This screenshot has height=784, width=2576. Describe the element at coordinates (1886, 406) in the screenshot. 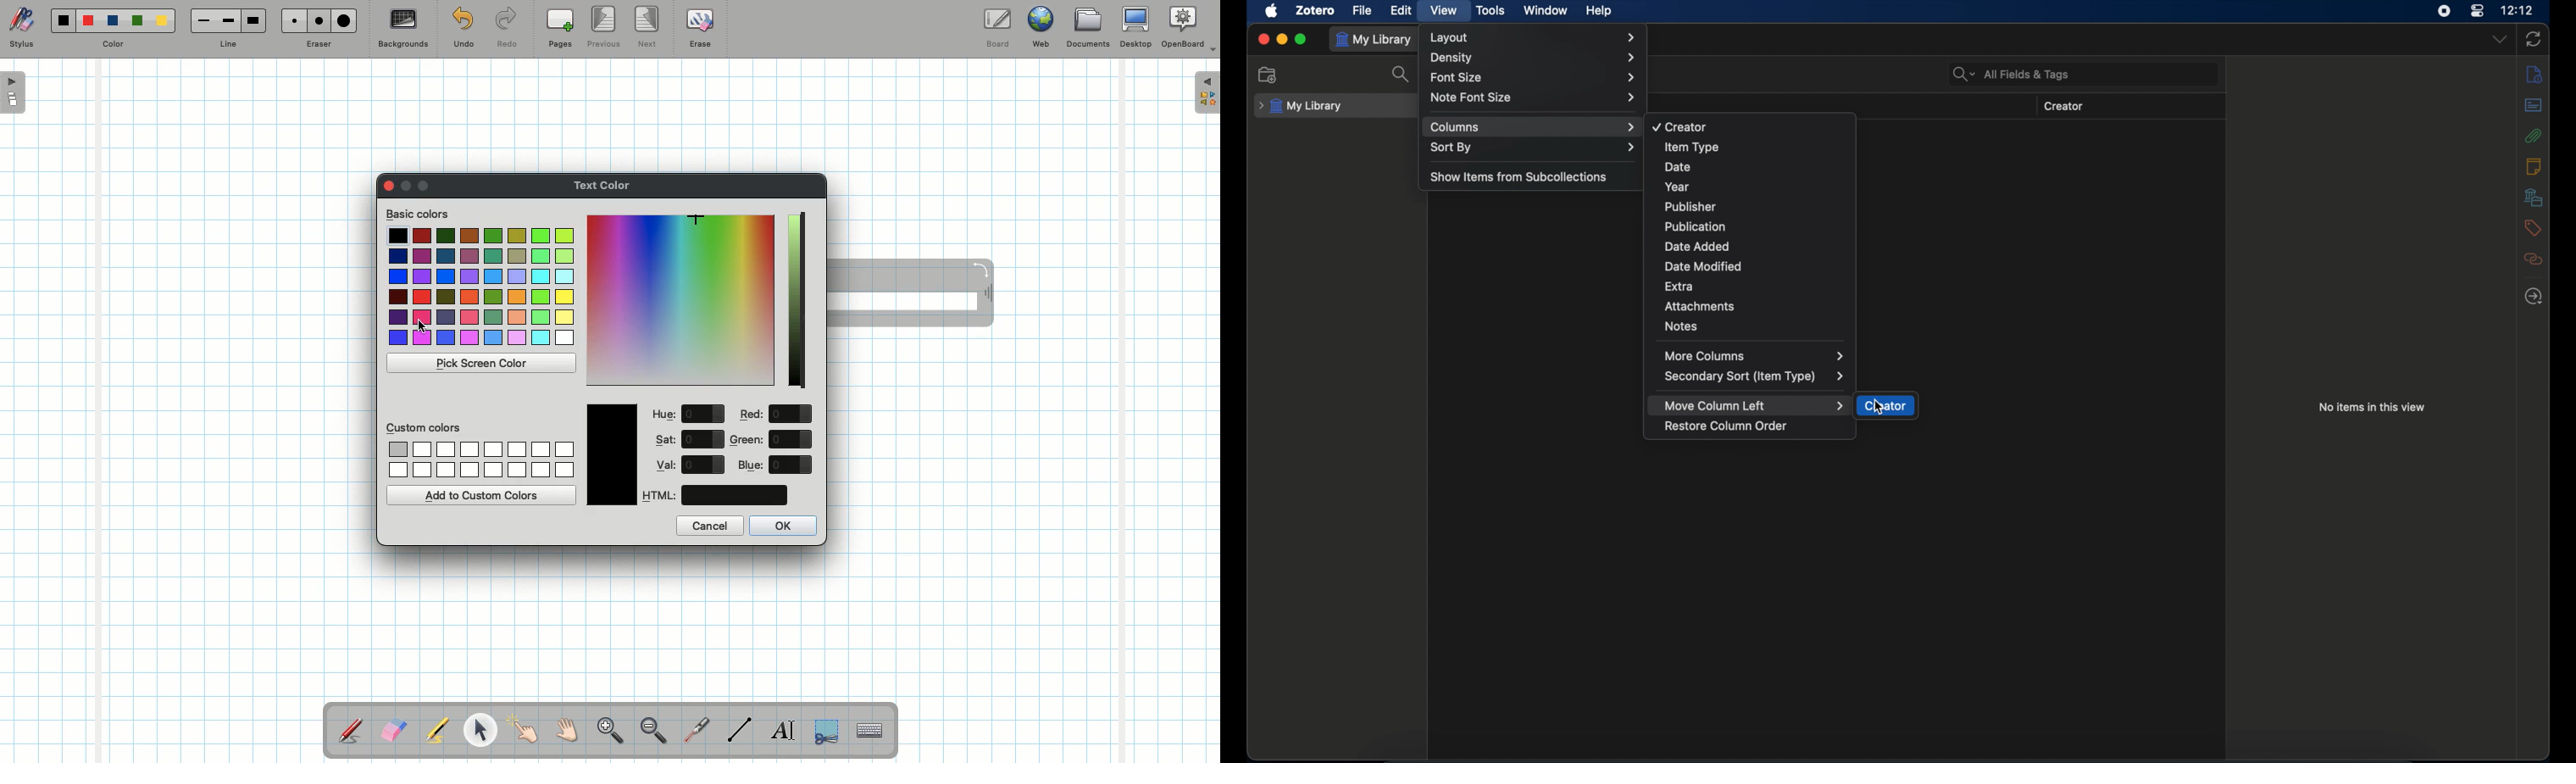

I see `creator` at that location.